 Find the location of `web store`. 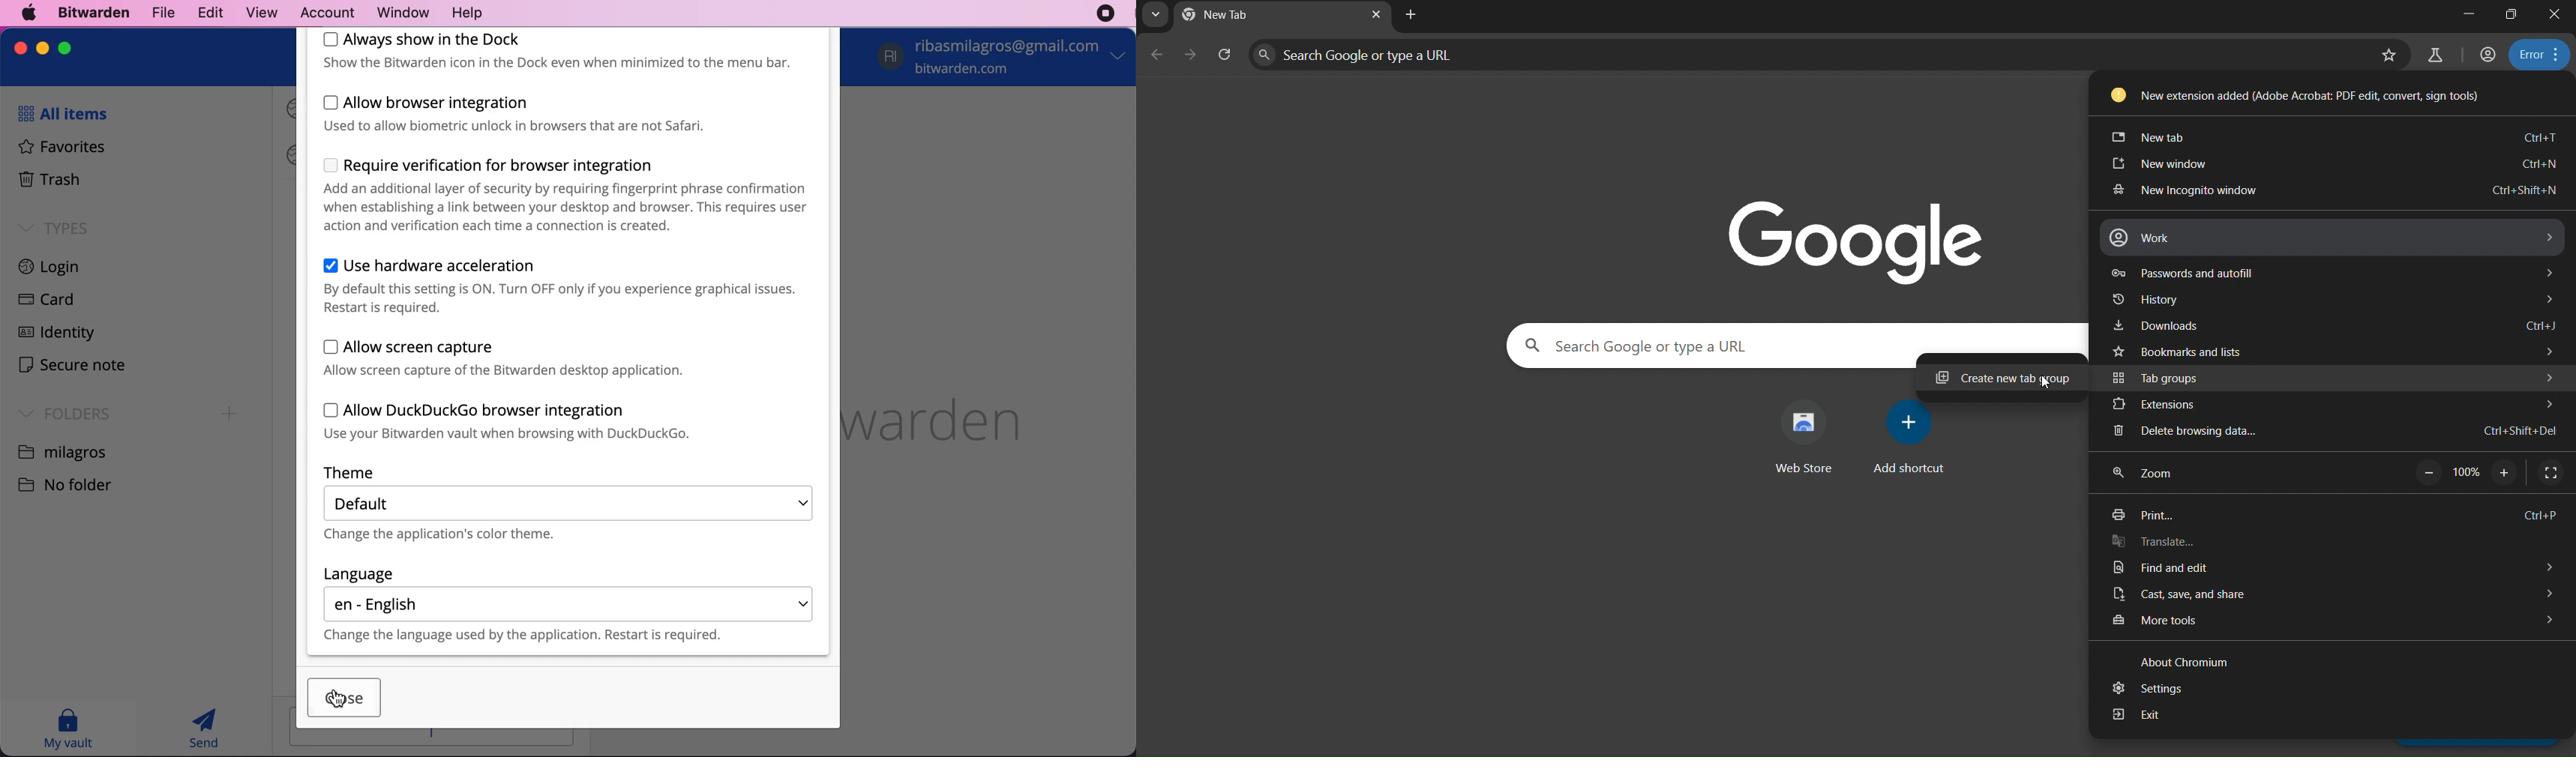

web store is located at coordinates (1806, 435).